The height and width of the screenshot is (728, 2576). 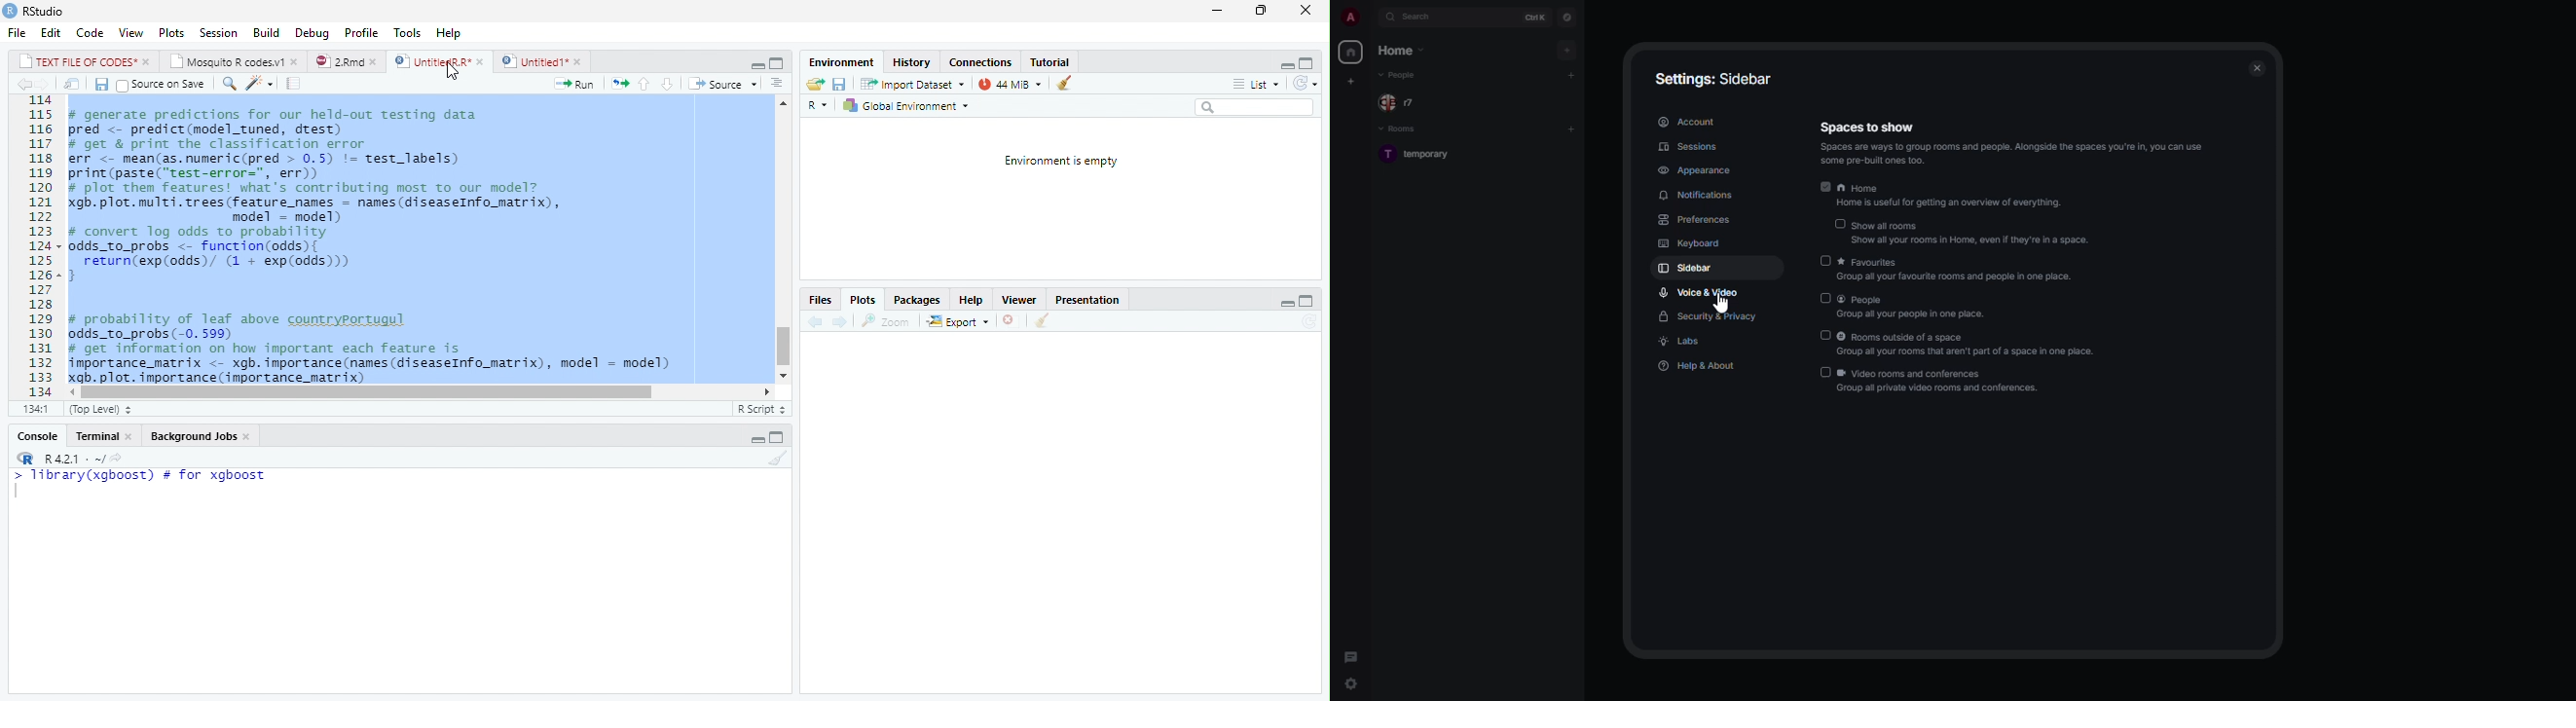 What do you see at coordinates (1565, 16) in the screenshot?
I see `navigator` at bounding box center [1565, 16].